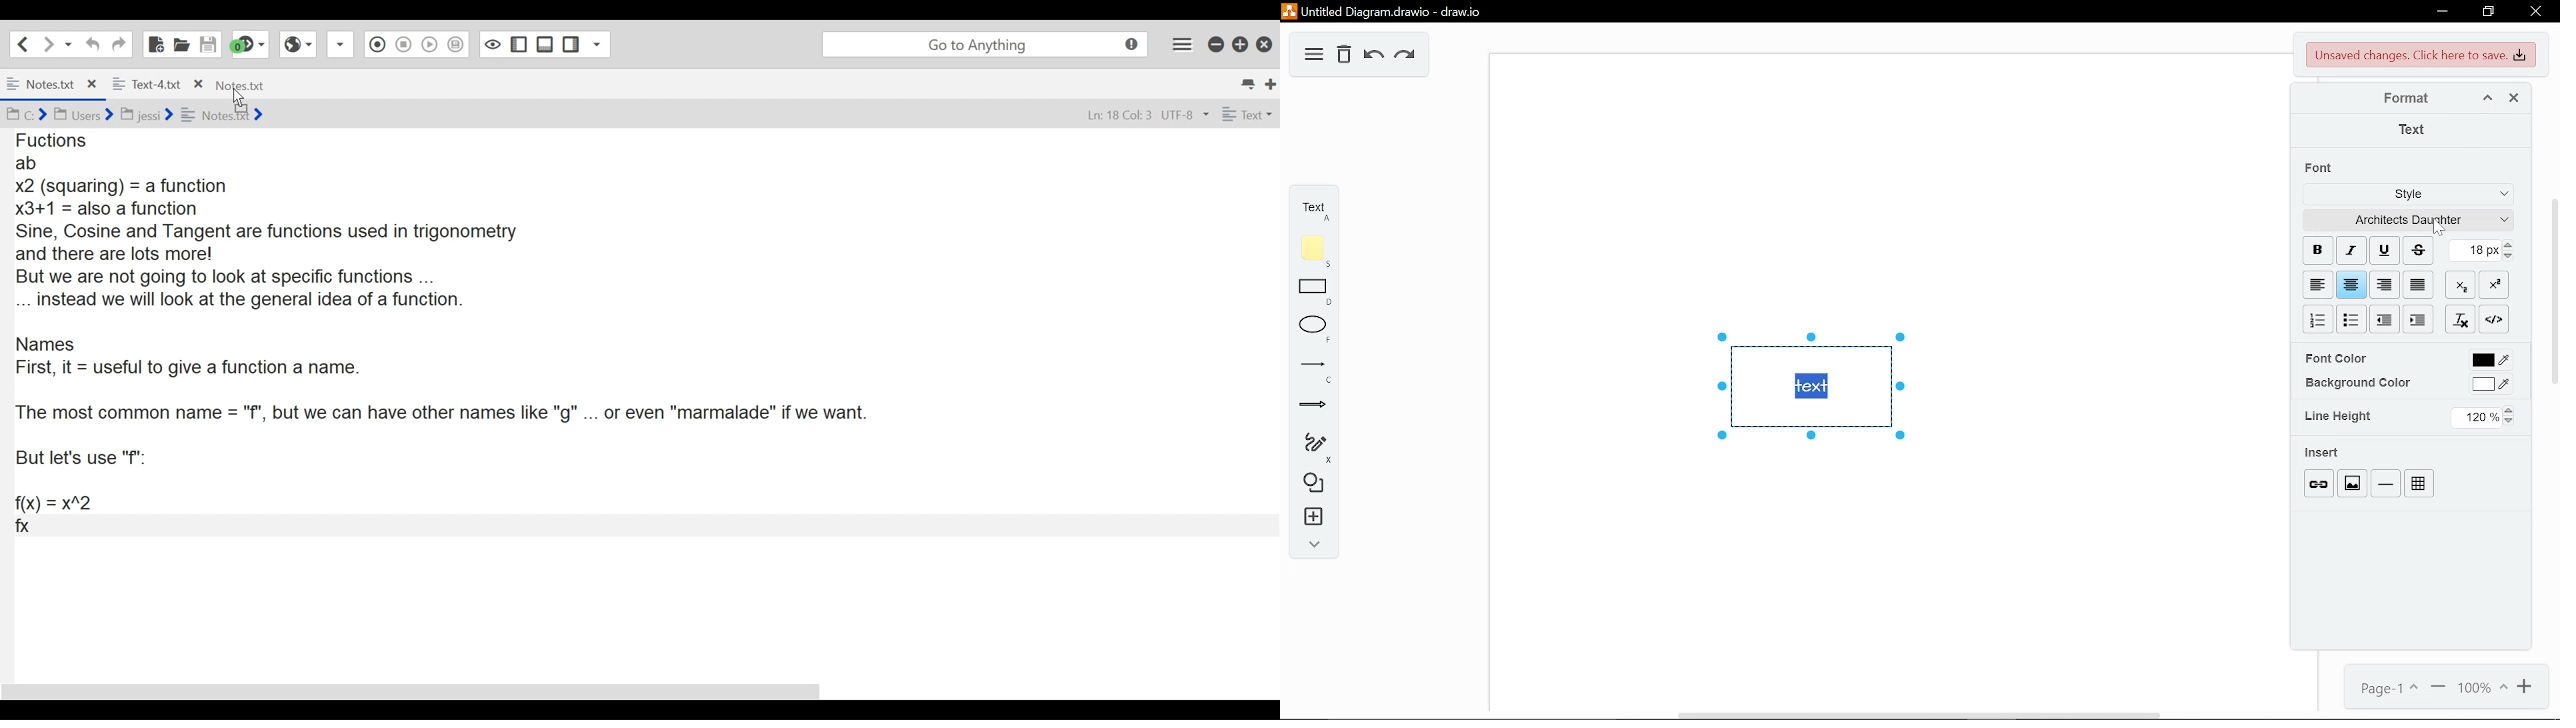 This screenshot has height=728, width=2576. What do you see at coordinates (1310, 330) in the screenshot?
I see `ellipse` at bounding box center [1310, 330].